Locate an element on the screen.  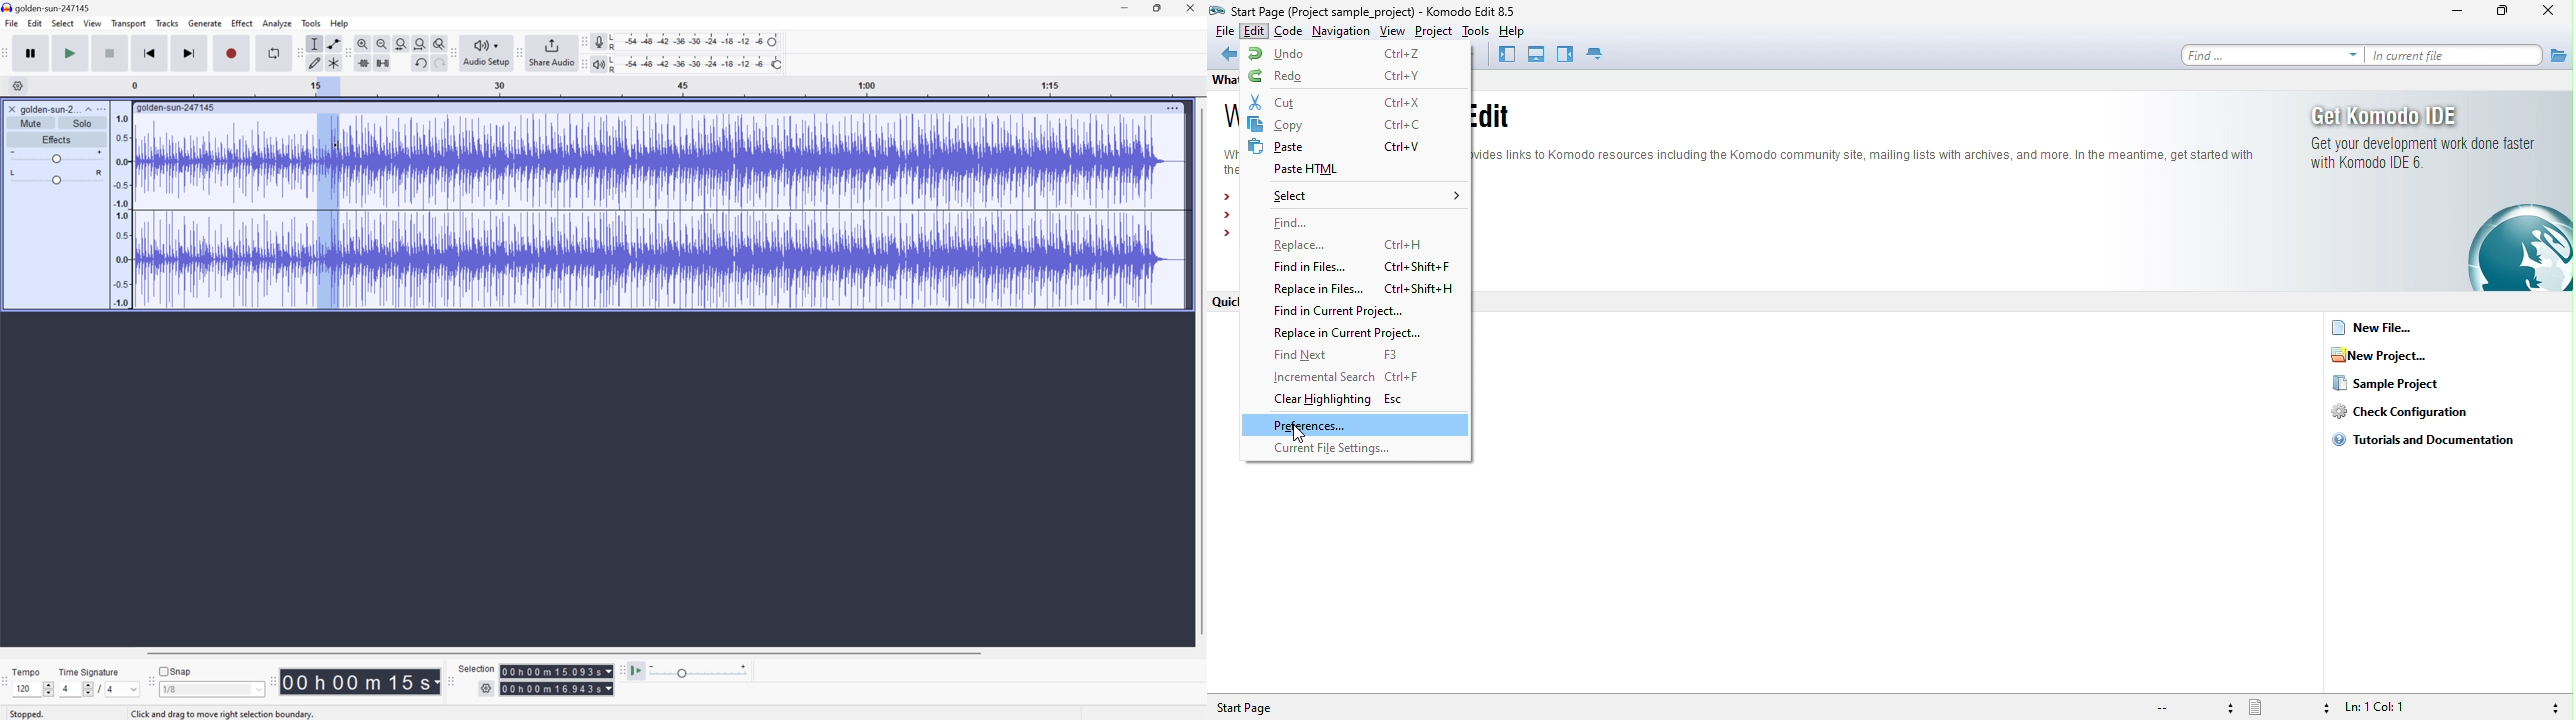
4 is located at coordinates (64, 689).